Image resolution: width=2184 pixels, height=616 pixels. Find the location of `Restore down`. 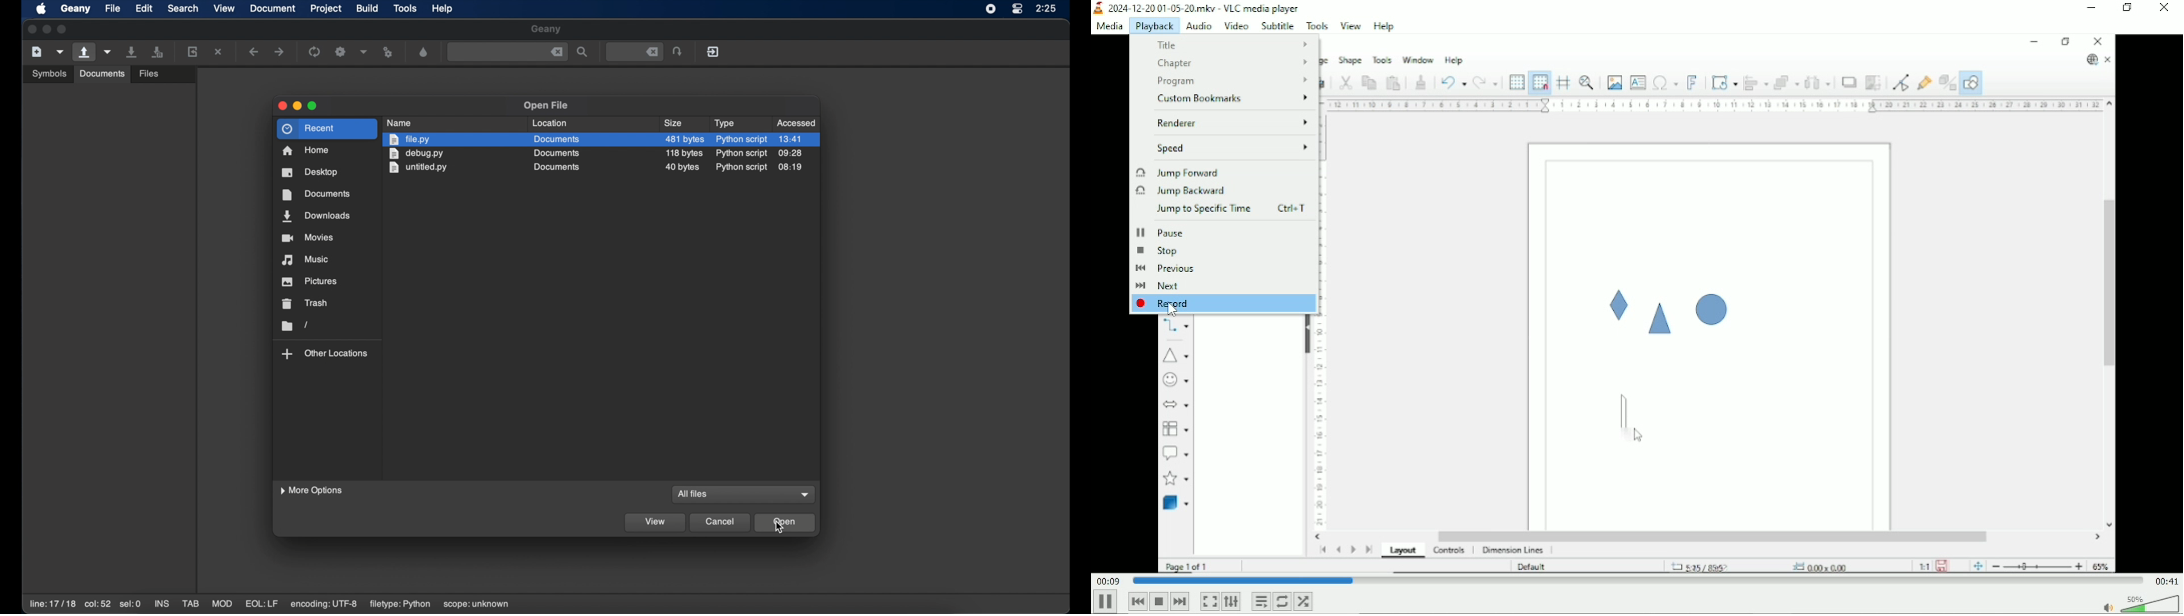

Restore down is located at coordinates (2128, 8).